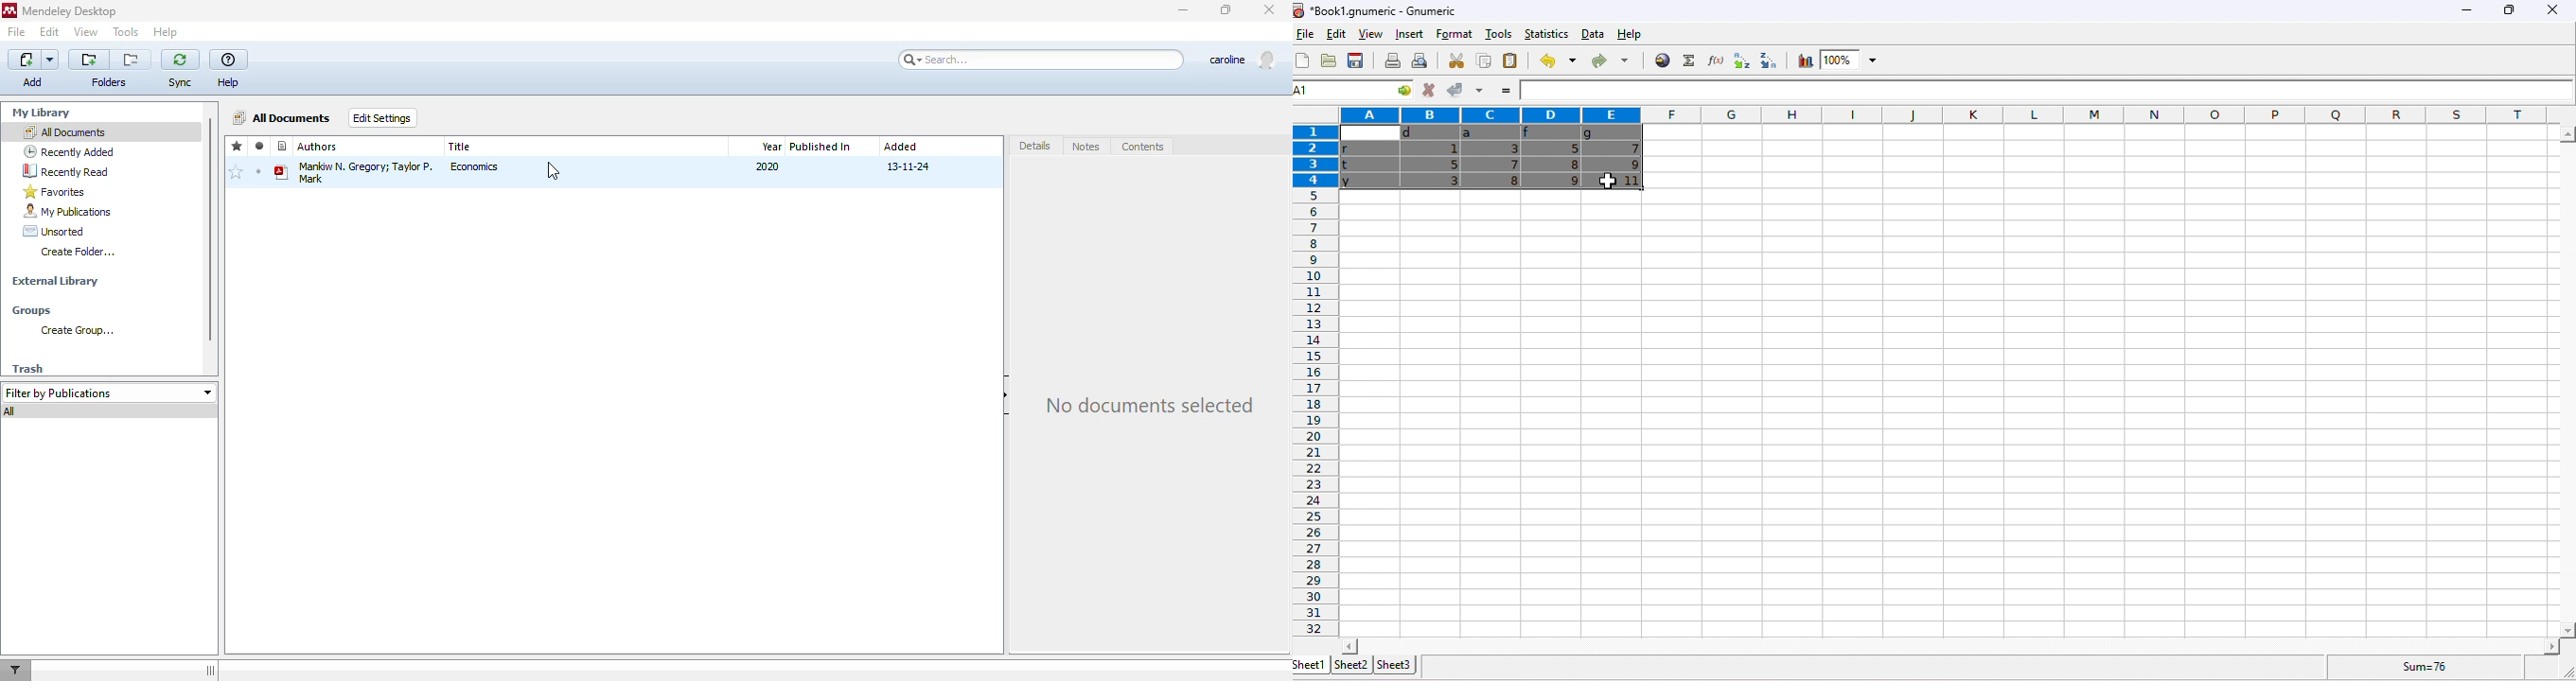 Image resolution: width=2576 pixels, height=700 pixels. What do you see at coordinates (2429, 666) in the screenshot?
I see `sum=76` at bounding box center [2429, 666].